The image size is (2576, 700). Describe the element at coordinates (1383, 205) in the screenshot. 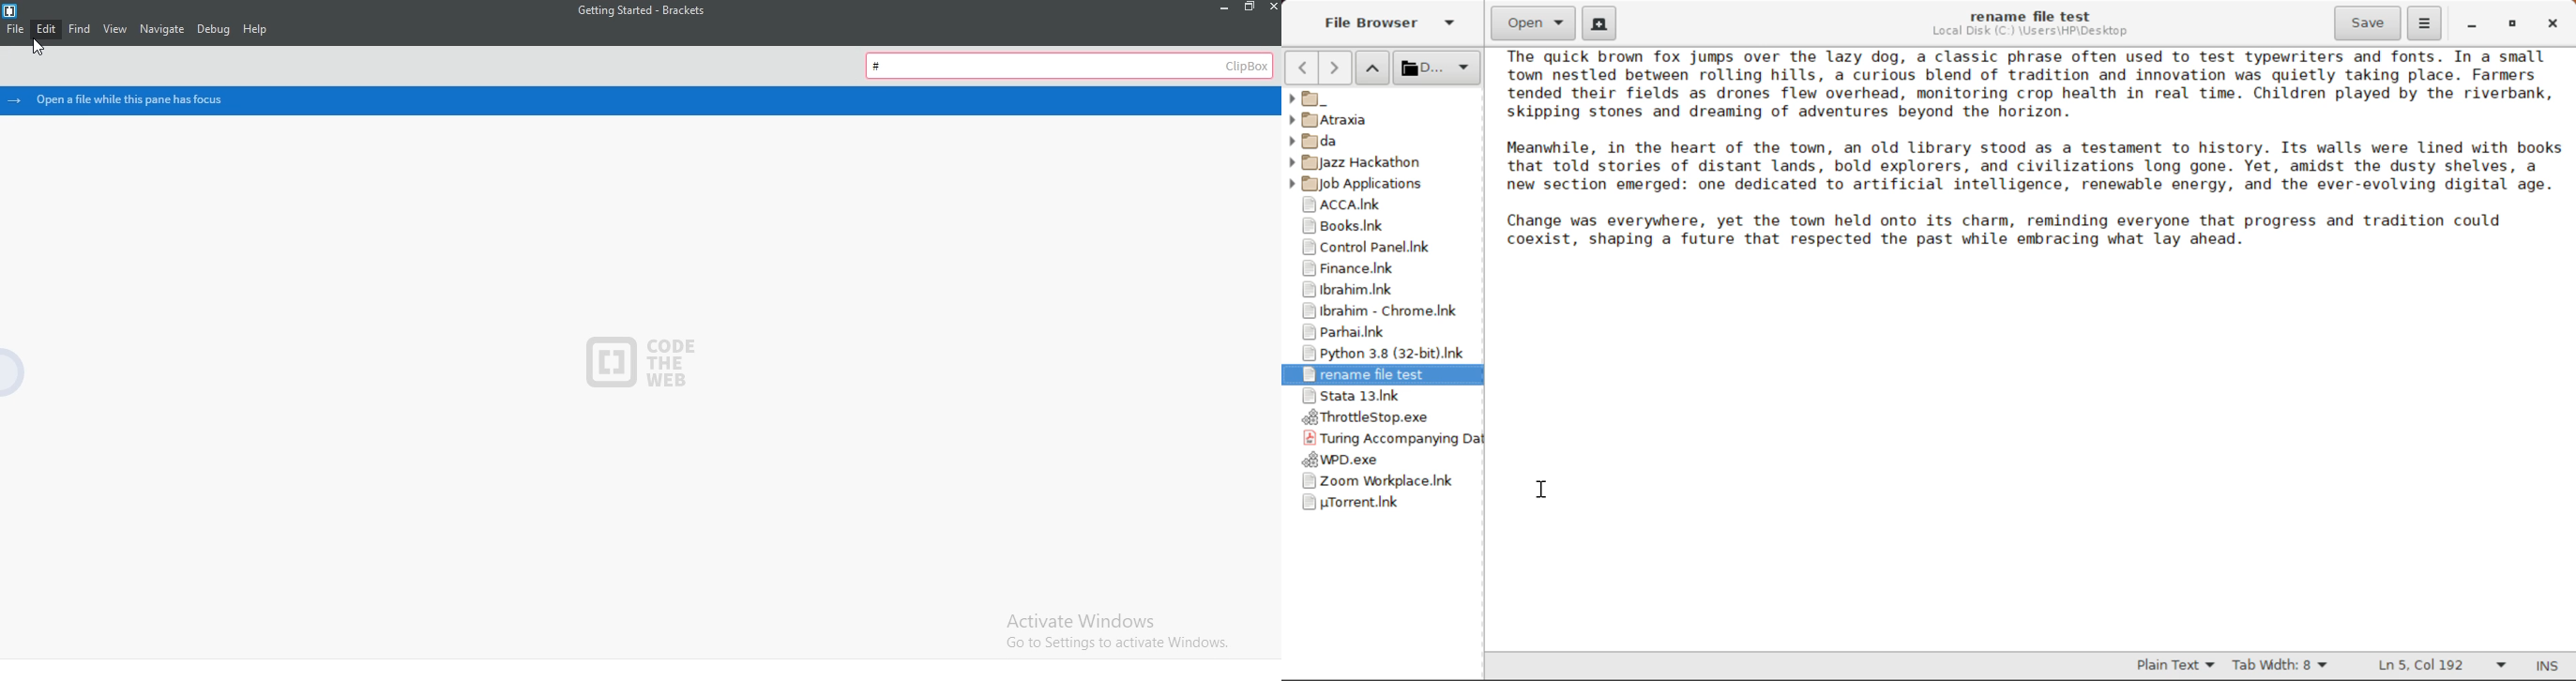

I see `ACCA Folder Shortcut Link` at that location.